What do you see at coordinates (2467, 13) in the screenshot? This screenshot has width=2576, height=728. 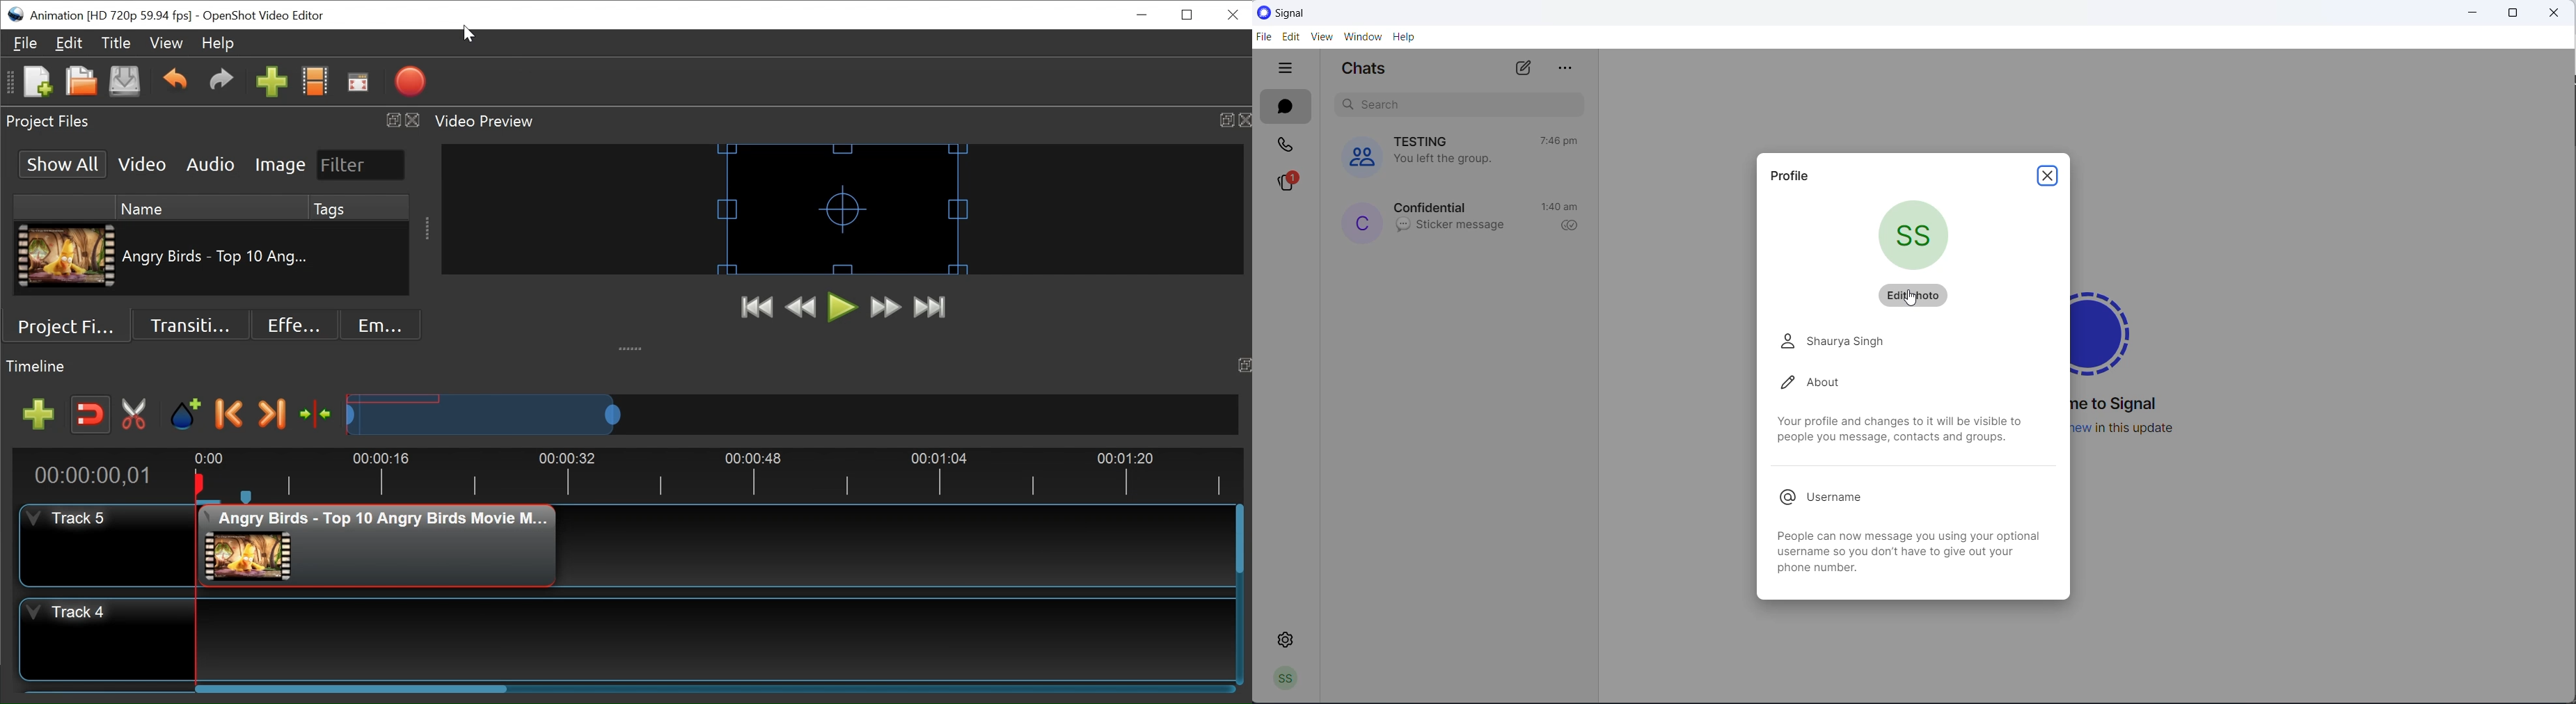 I see `minimize` at bounding box center [2467, 13].